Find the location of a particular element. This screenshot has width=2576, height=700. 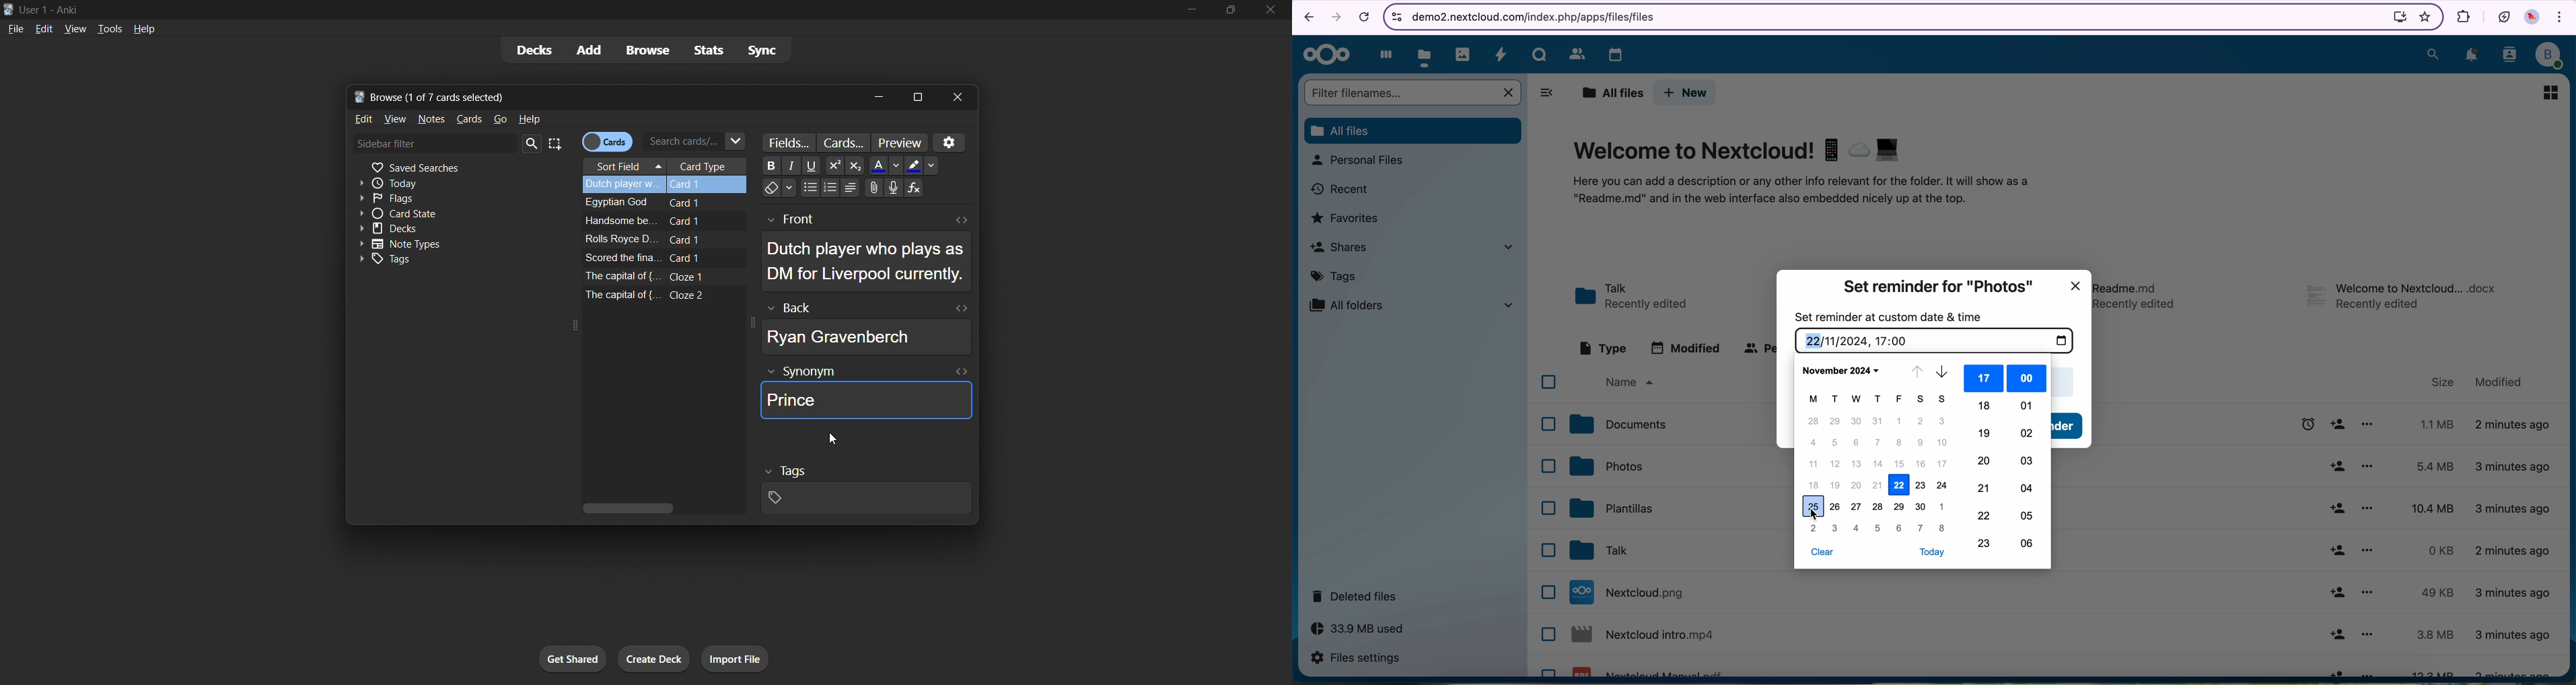

set reminder at custom date and time is located at coordinates (1891, 316).